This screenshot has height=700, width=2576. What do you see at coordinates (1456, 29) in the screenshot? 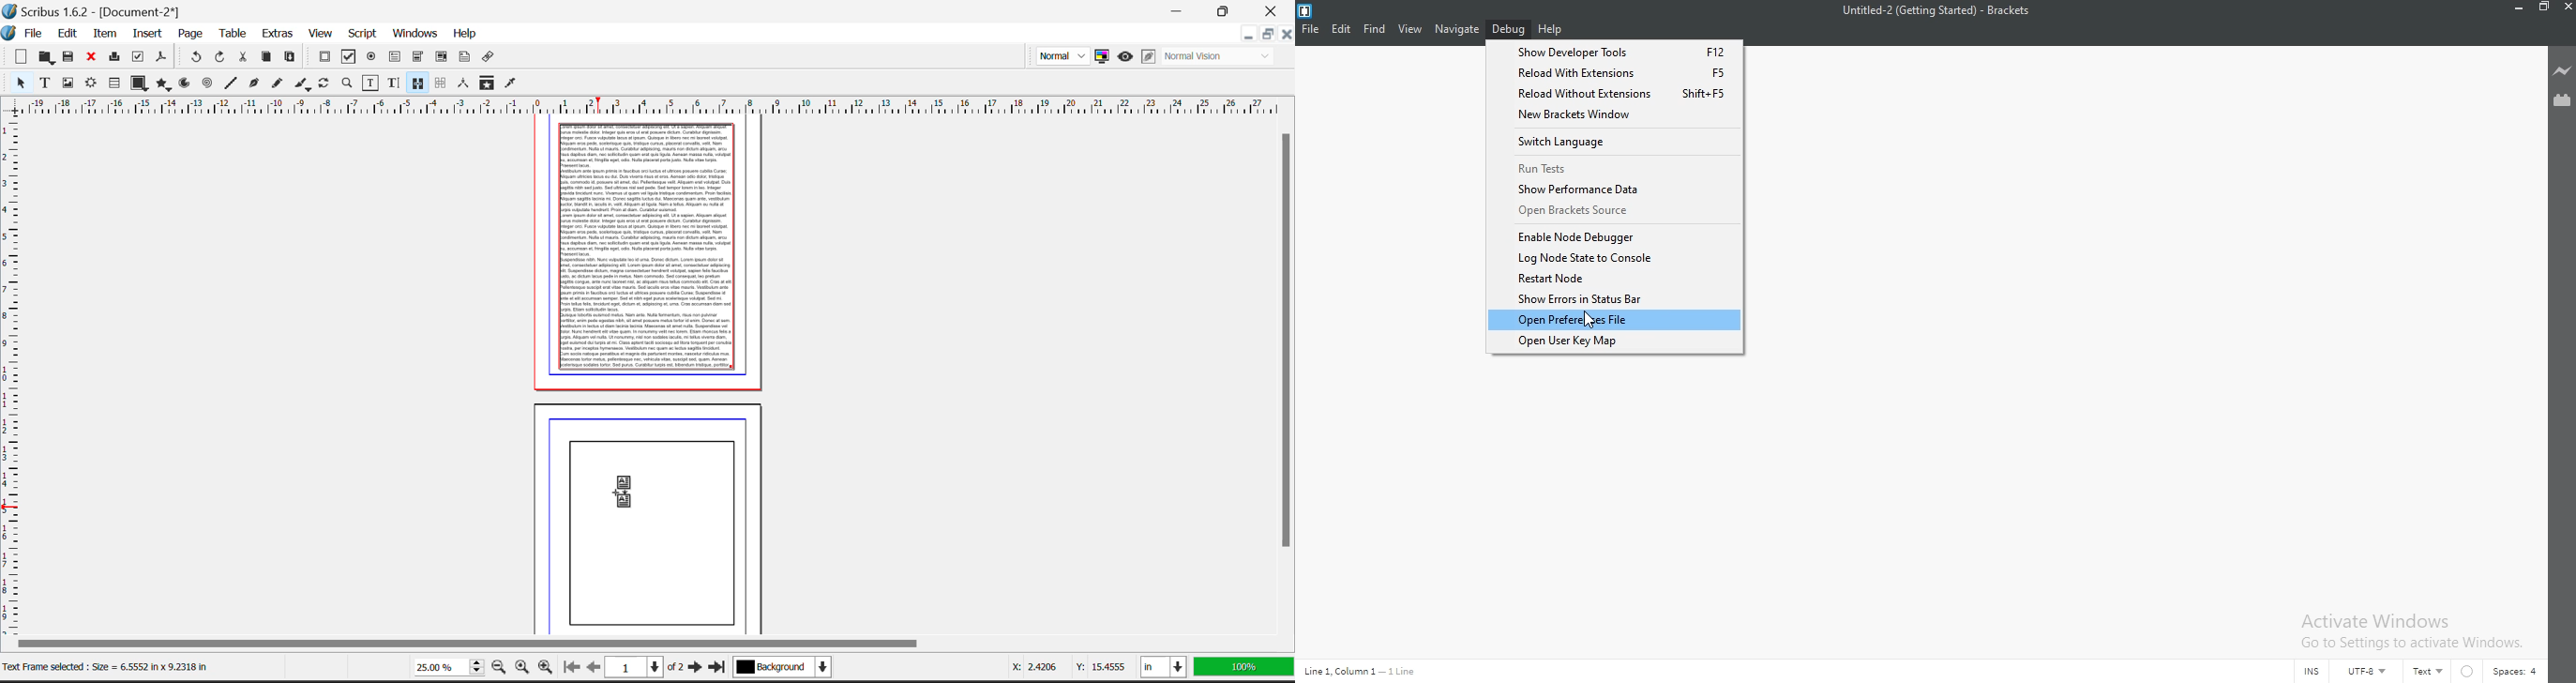
I see `navigate` at bounding box center [1456, 29].